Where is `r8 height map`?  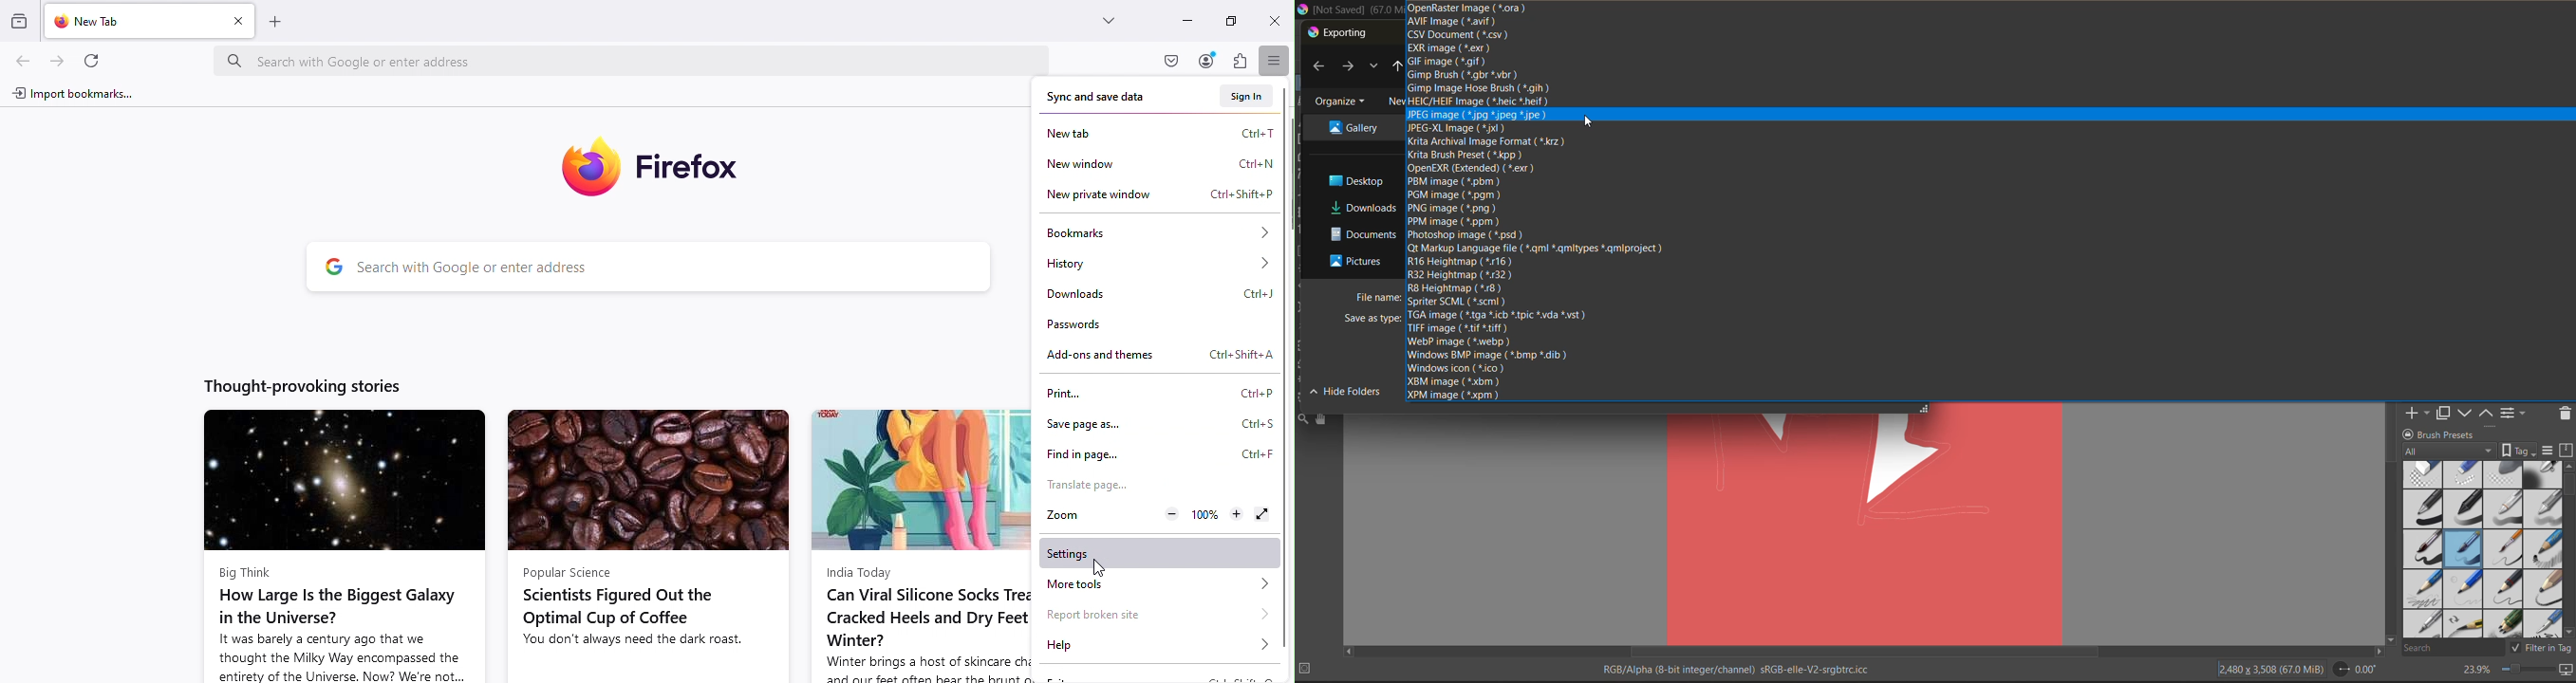
r8 height map is located at coordinates (1457, 288).